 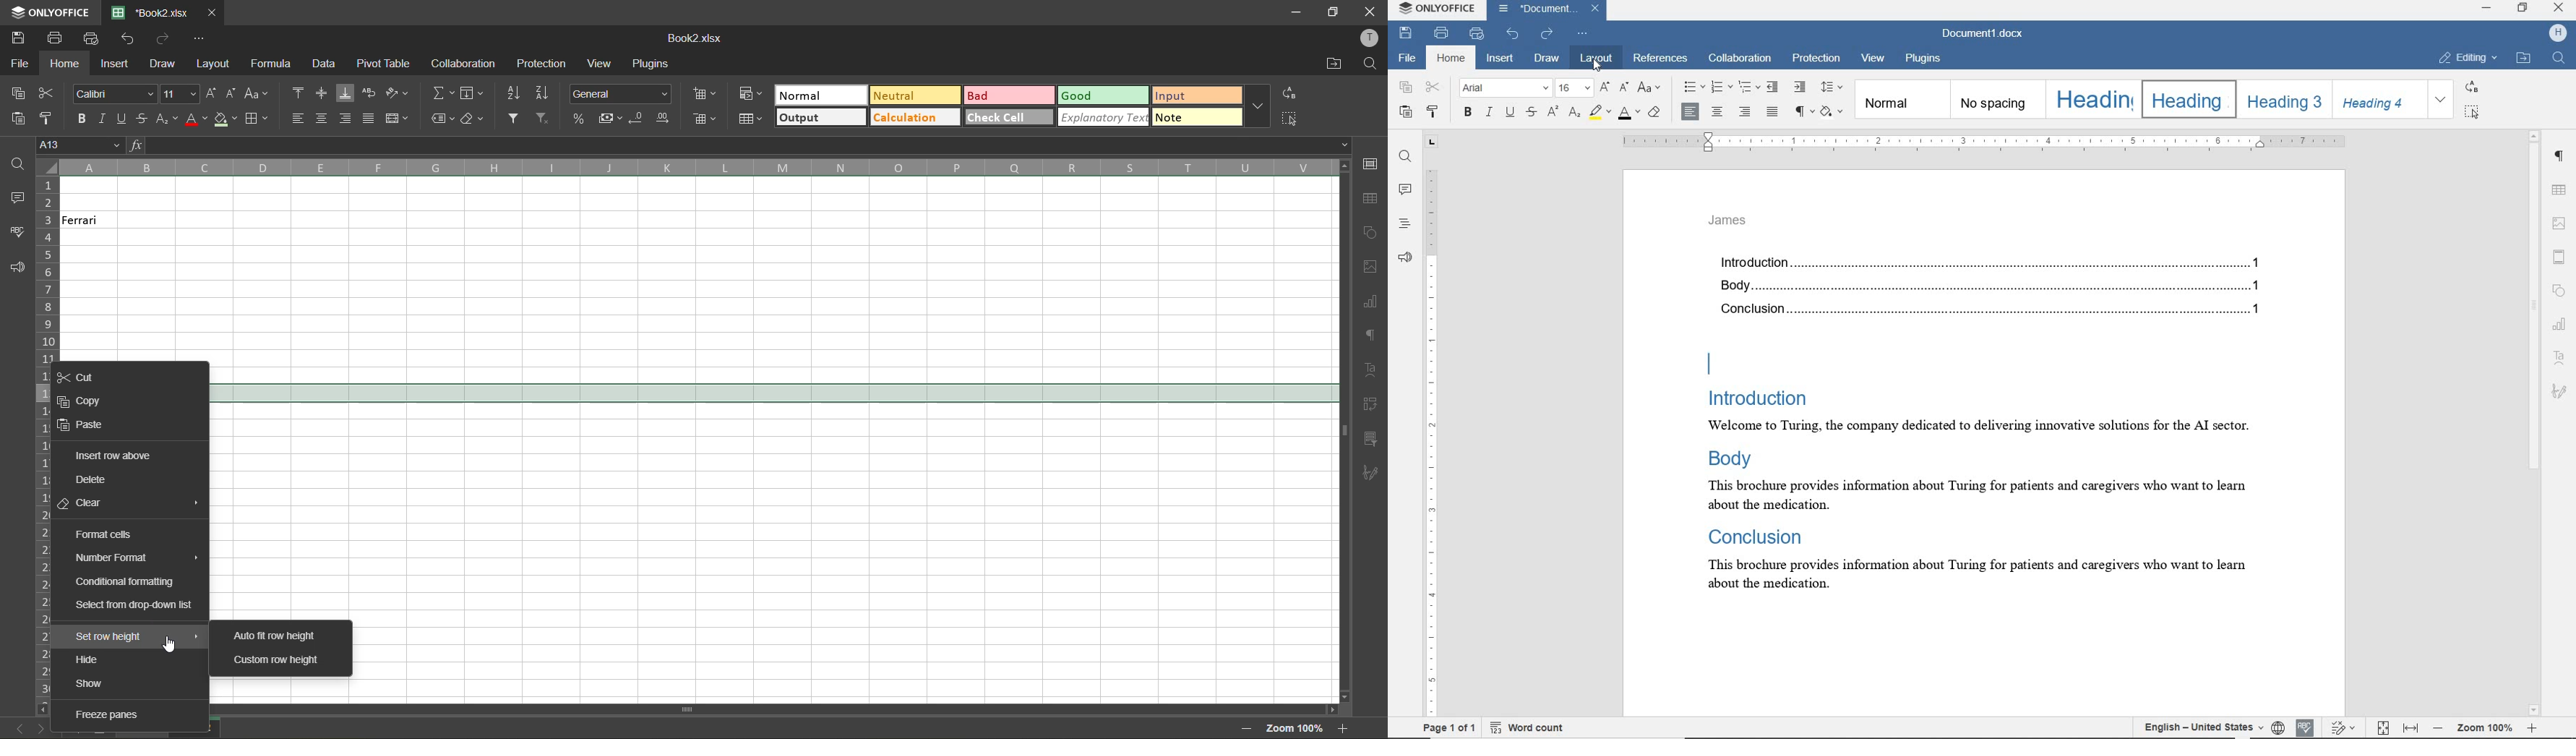 What do you see at coordinates (94, 39) in the screenshot?
I see `quick print` at bounding box center [94, 39].